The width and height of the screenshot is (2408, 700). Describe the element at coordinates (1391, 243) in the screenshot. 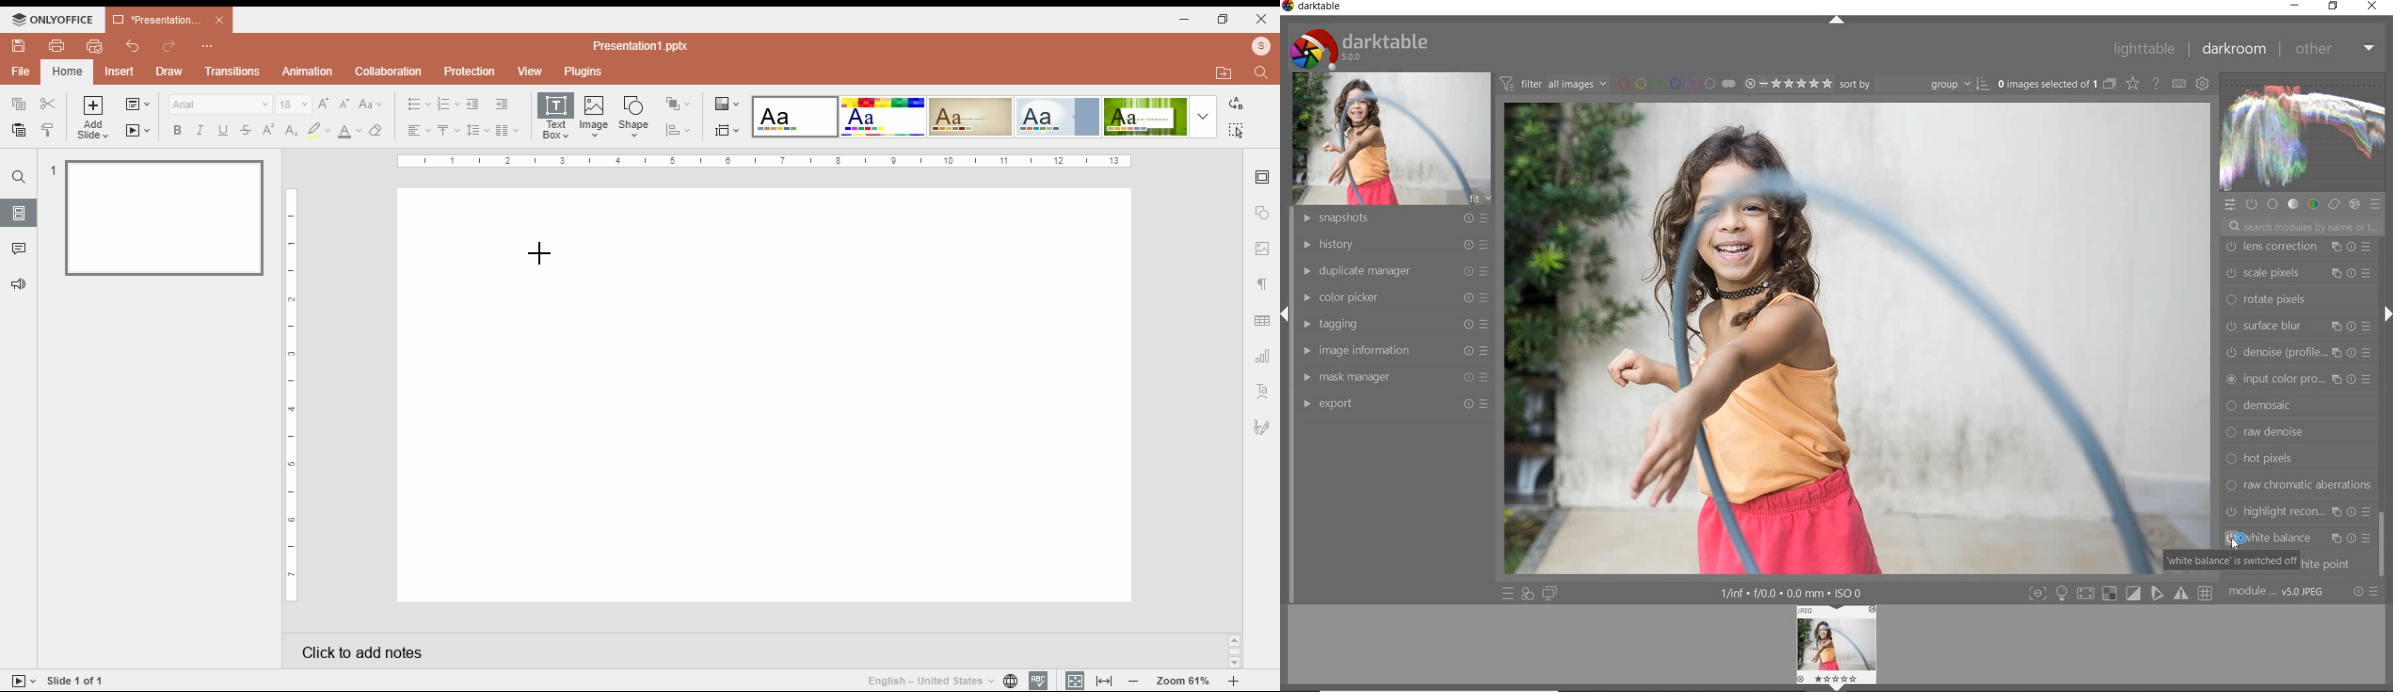

I see `history` at that location.